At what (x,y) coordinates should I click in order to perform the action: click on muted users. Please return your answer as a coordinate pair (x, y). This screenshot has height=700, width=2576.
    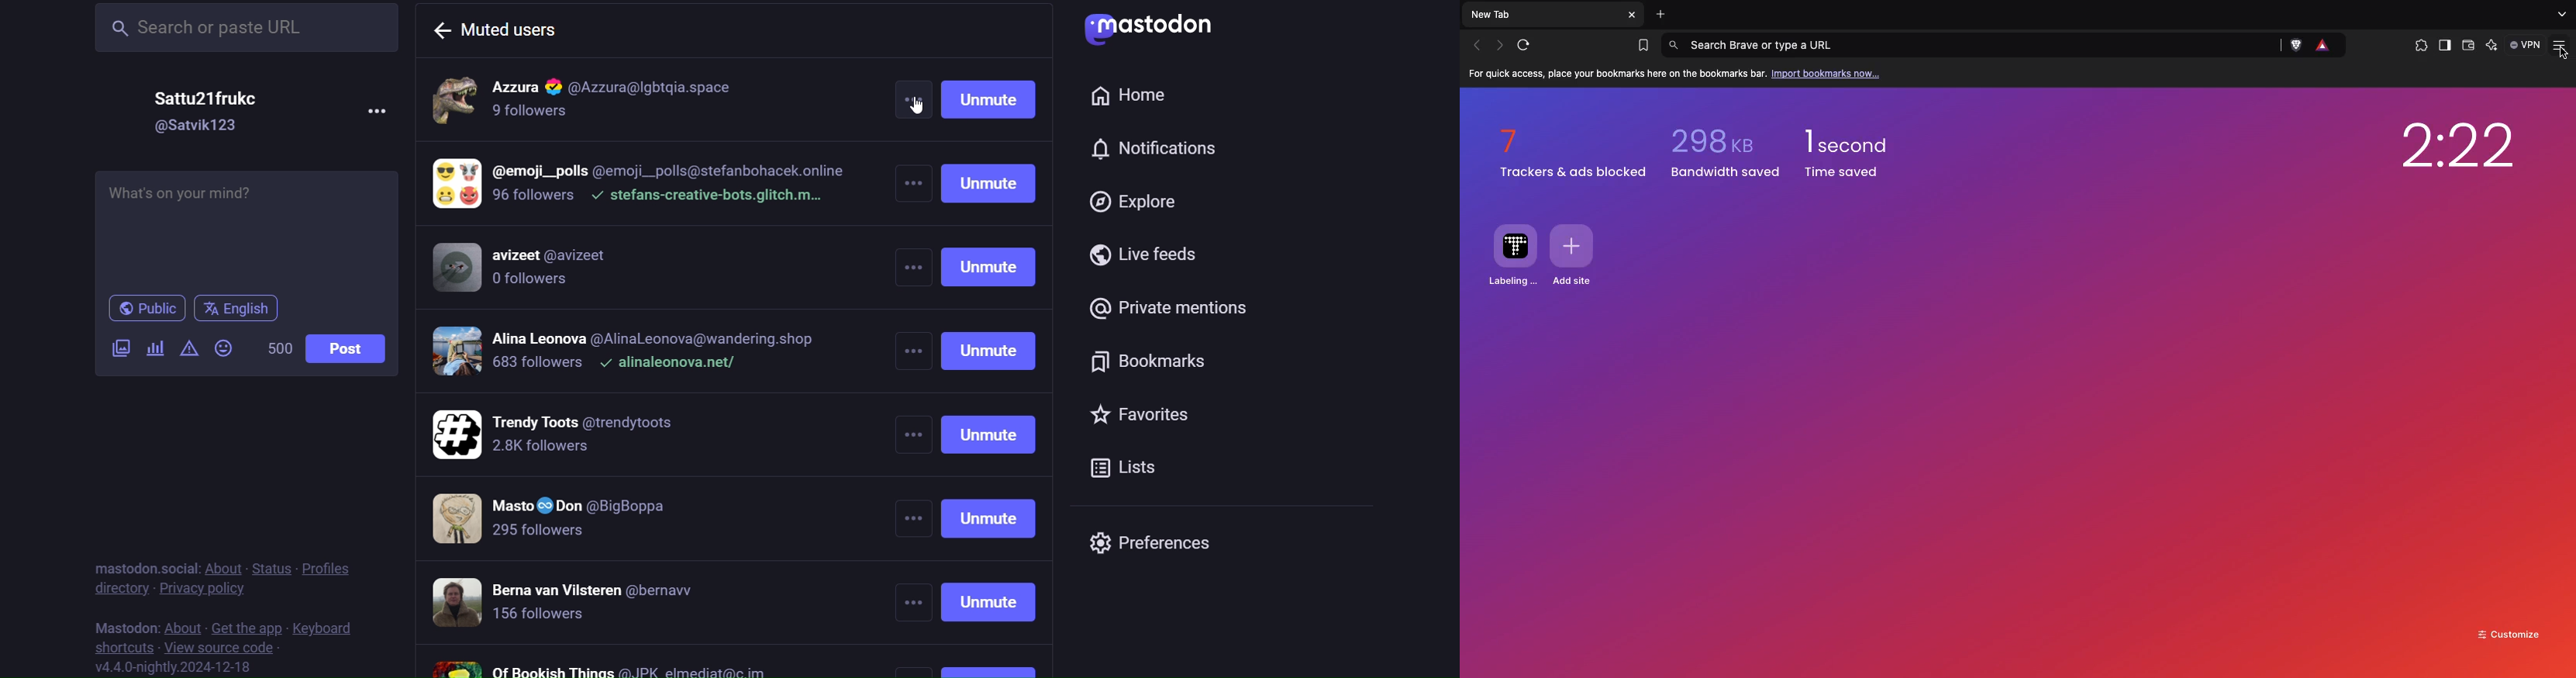
    Looking at the image, I should click on (504, 28).